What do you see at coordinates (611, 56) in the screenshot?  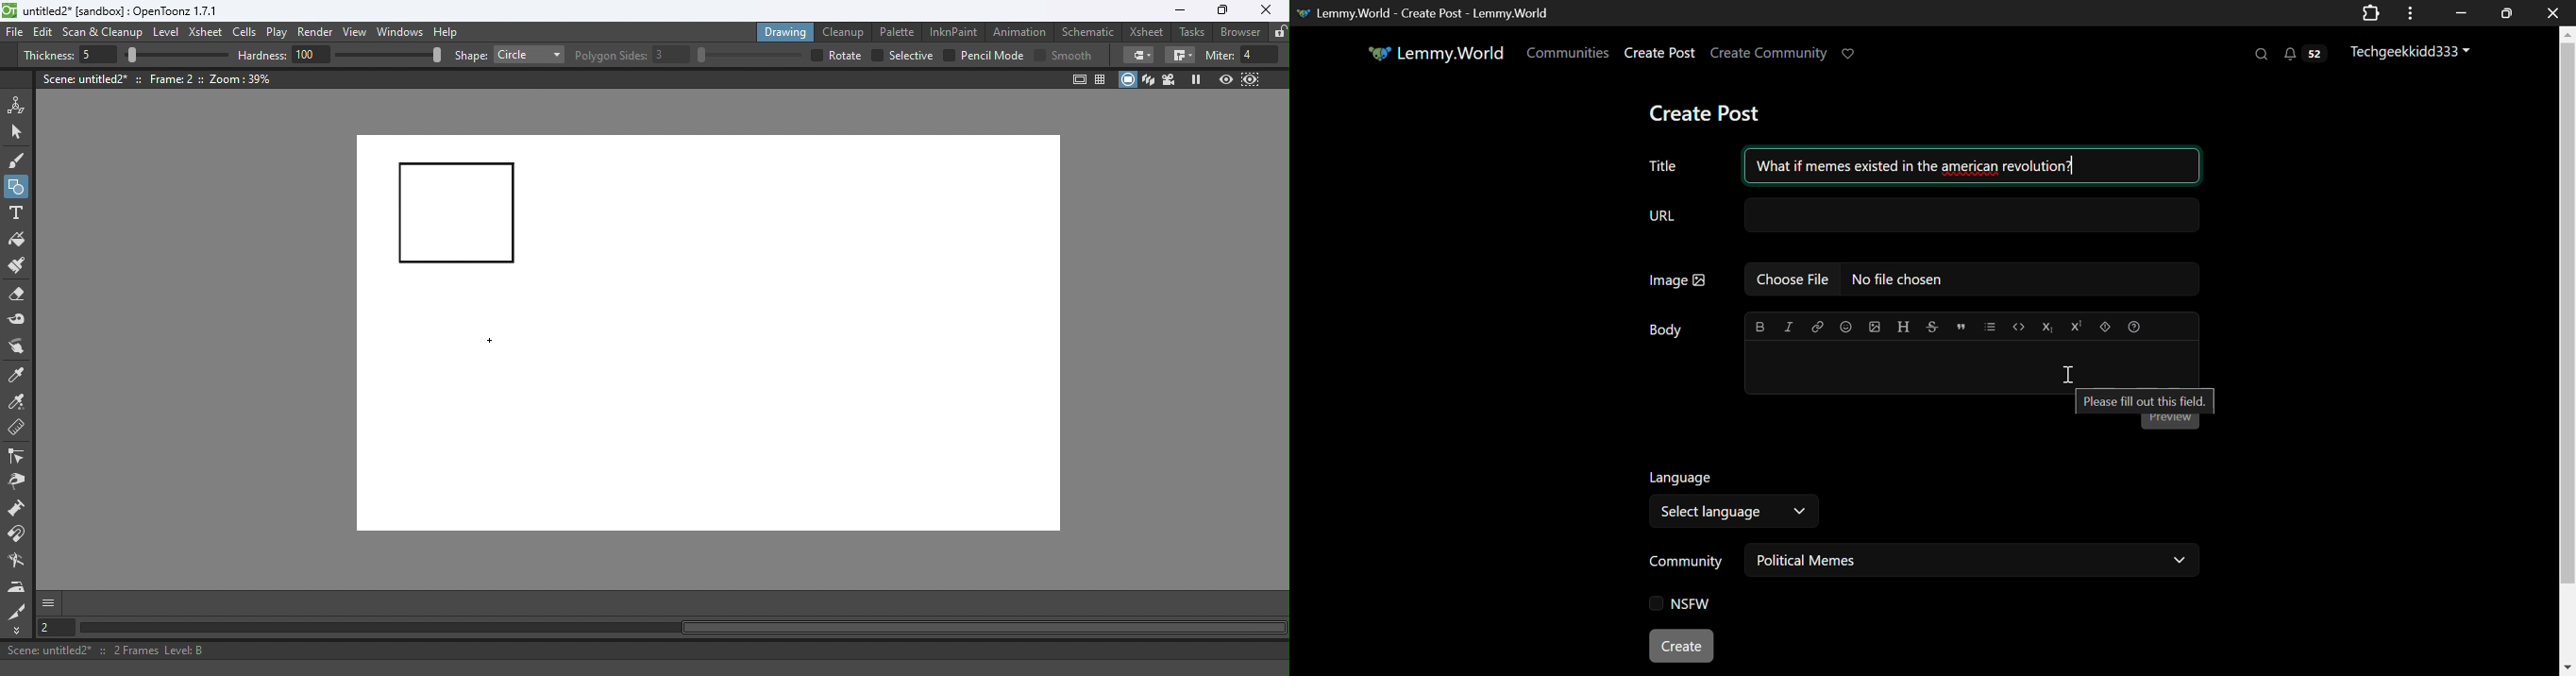 I see `Polygon slides` at bounding box center [611, 56].